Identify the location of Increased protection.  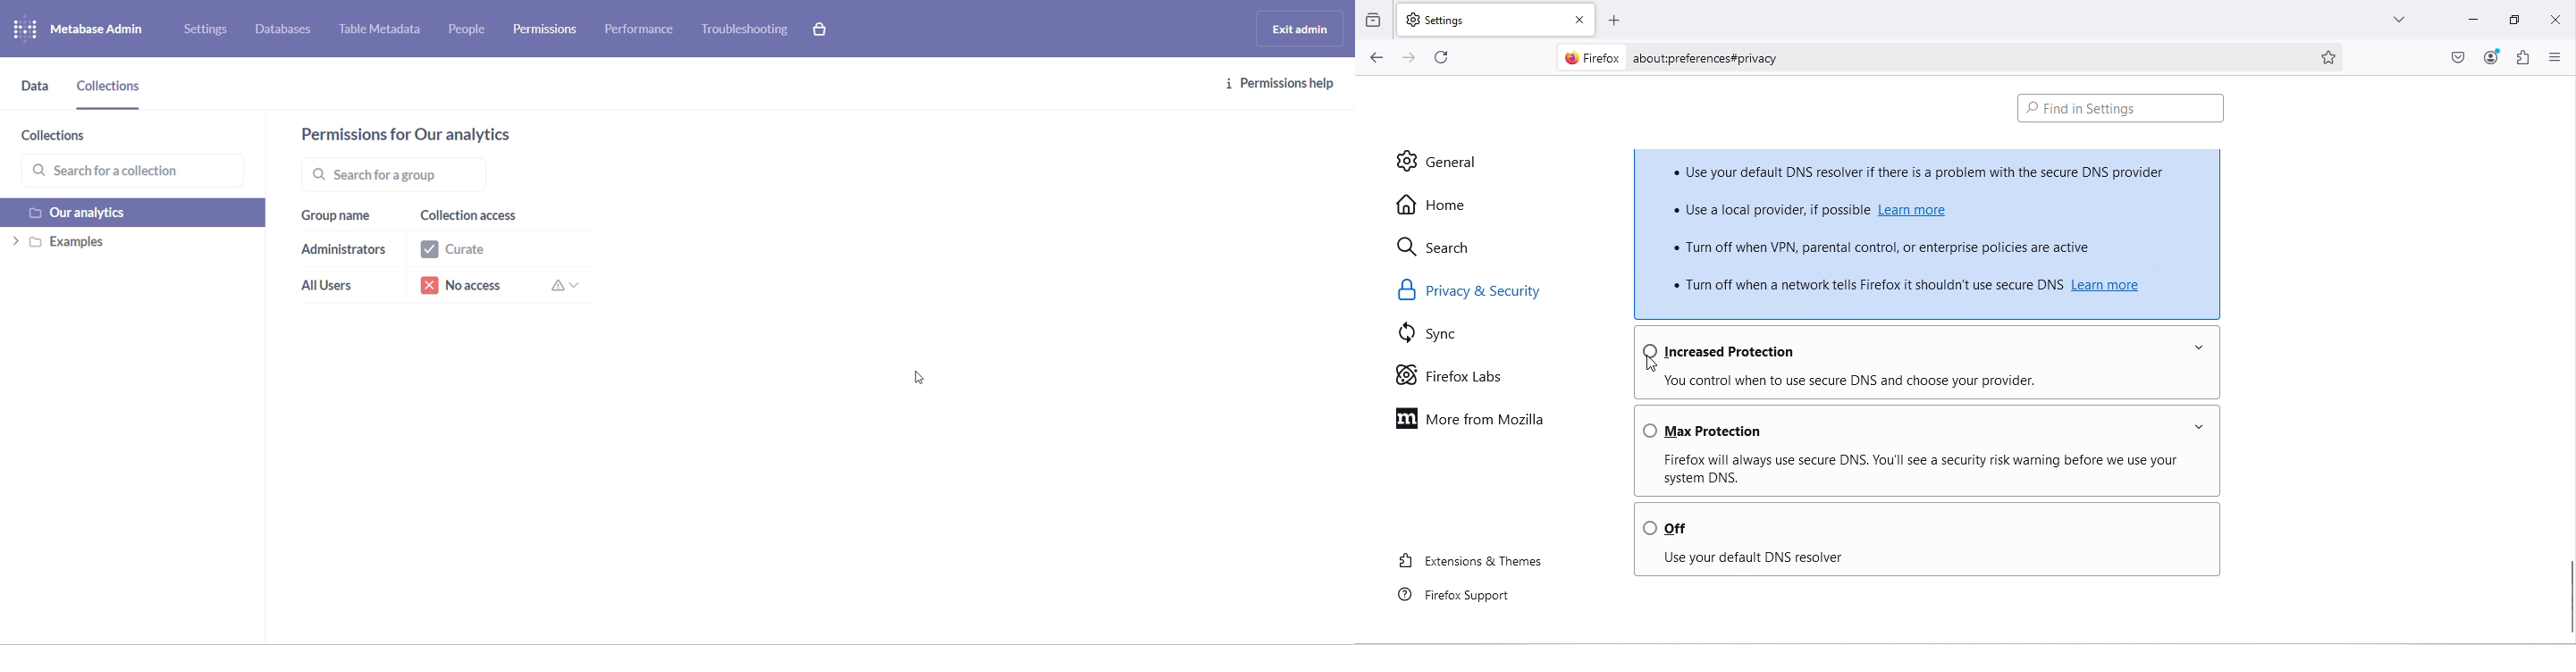
(1924, 347).